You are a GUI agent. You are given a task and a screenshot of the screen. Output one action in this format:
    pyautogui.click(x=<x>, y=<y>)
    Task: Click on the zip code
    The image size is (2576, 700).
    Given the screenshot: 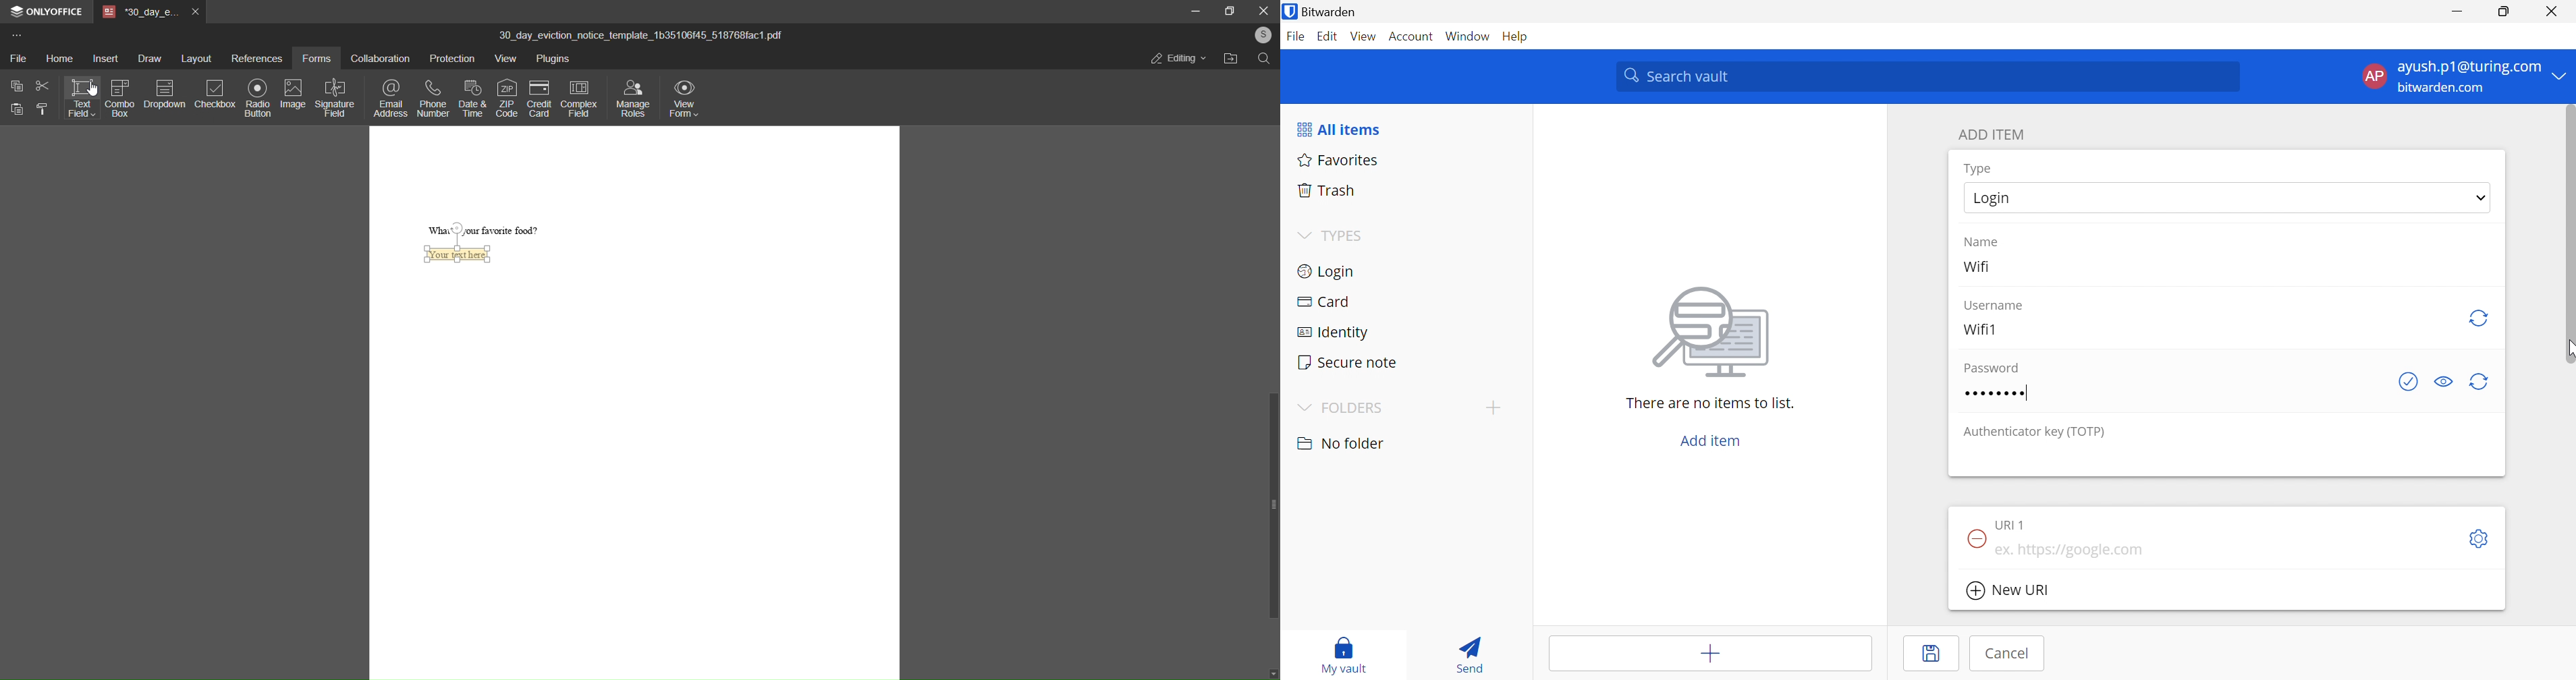 What is the action you would take?
    pyautogui.click(x=508, y=99)
    